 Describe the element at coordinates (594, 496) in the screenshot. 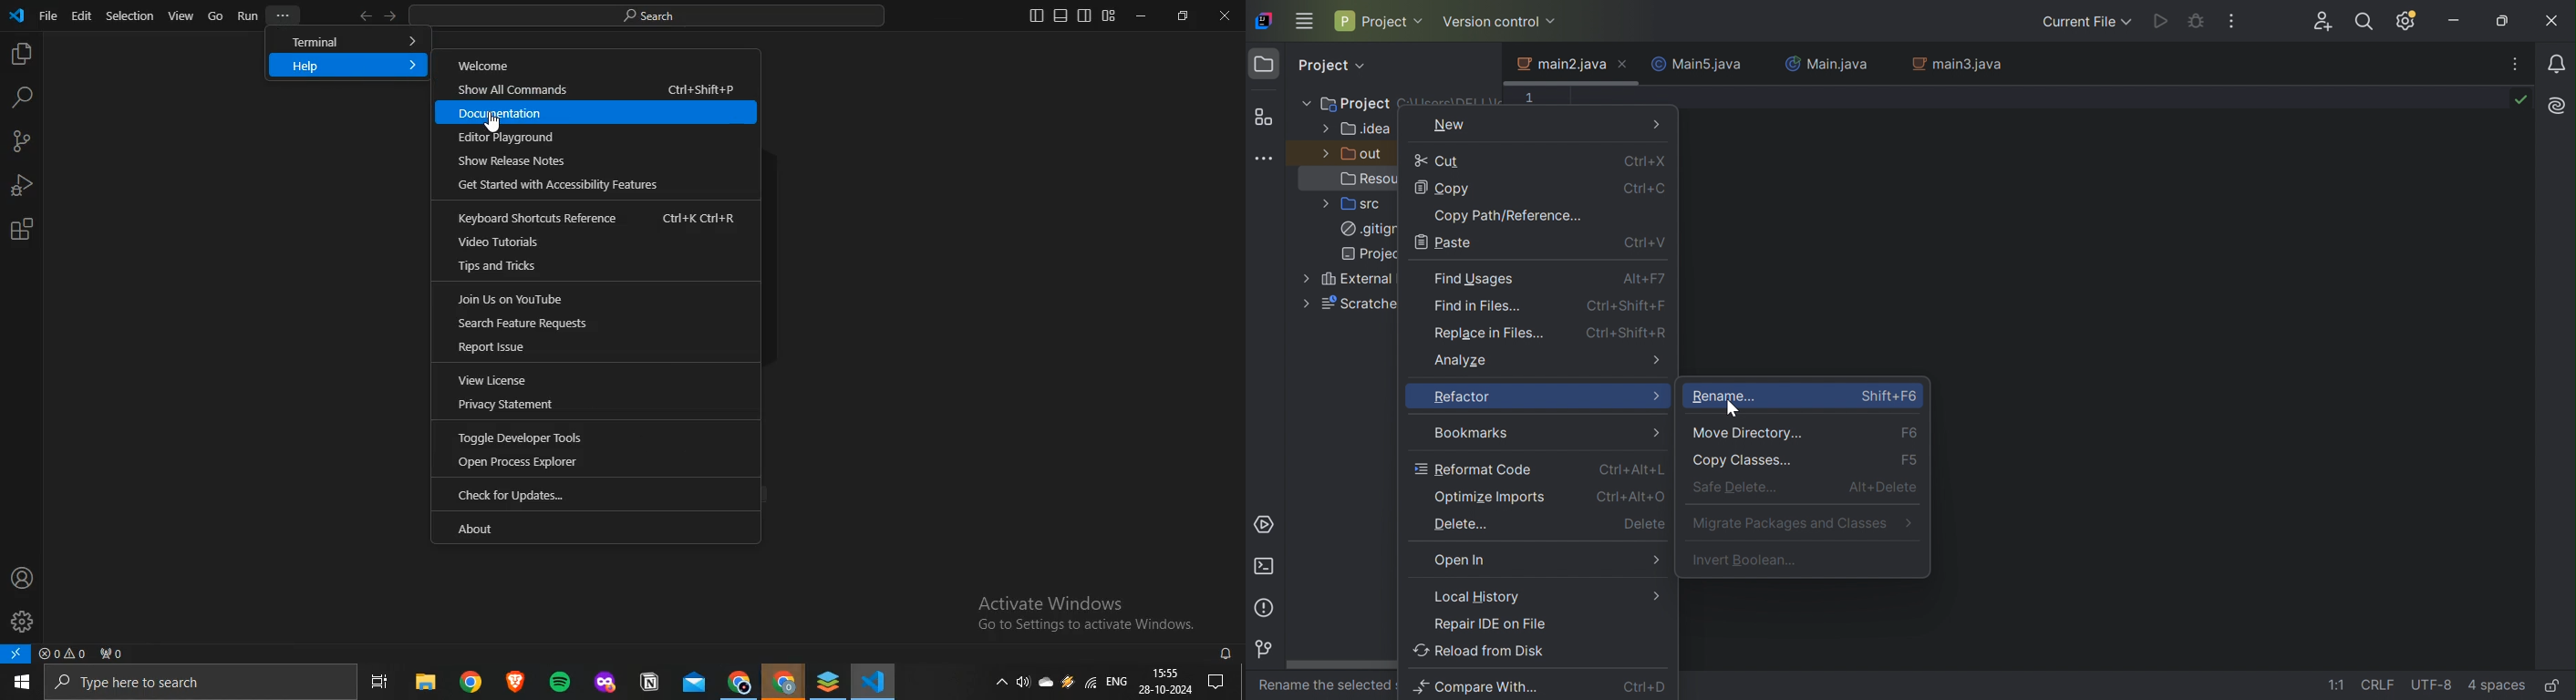

I see `Check for Updates...` at that location.